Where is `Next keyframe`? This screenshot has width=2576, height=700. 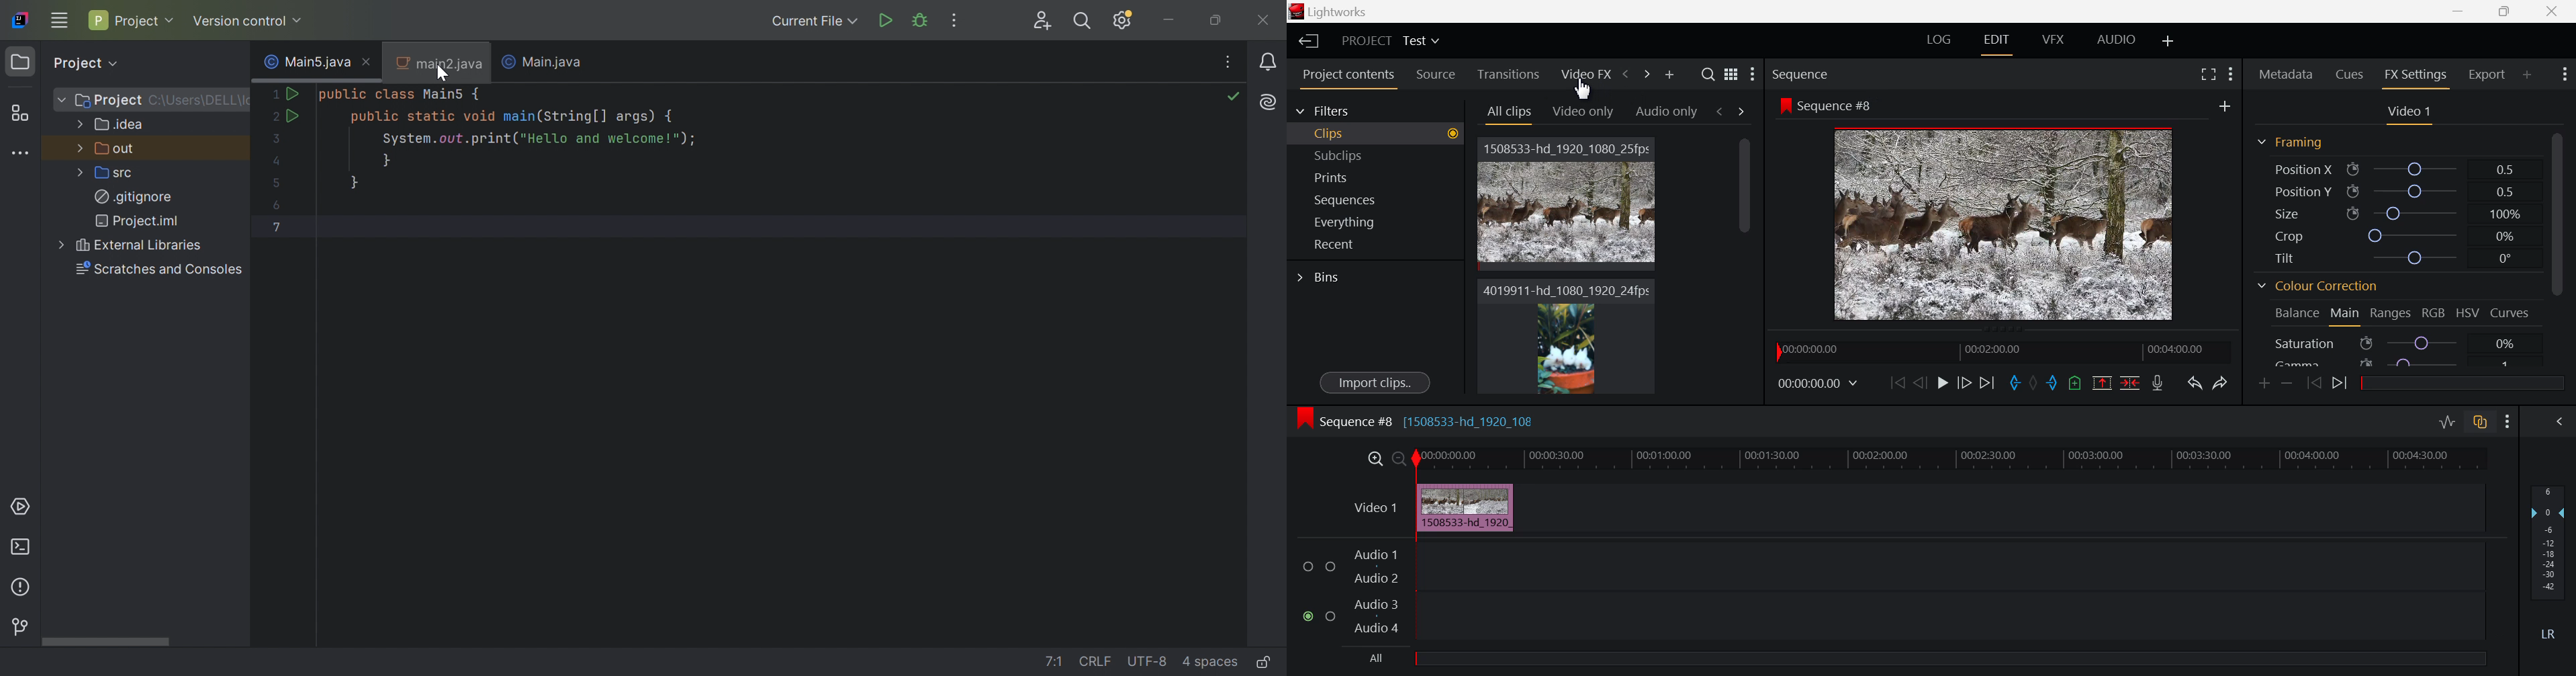
Next keyframe is located at coordinates (2342, 384).